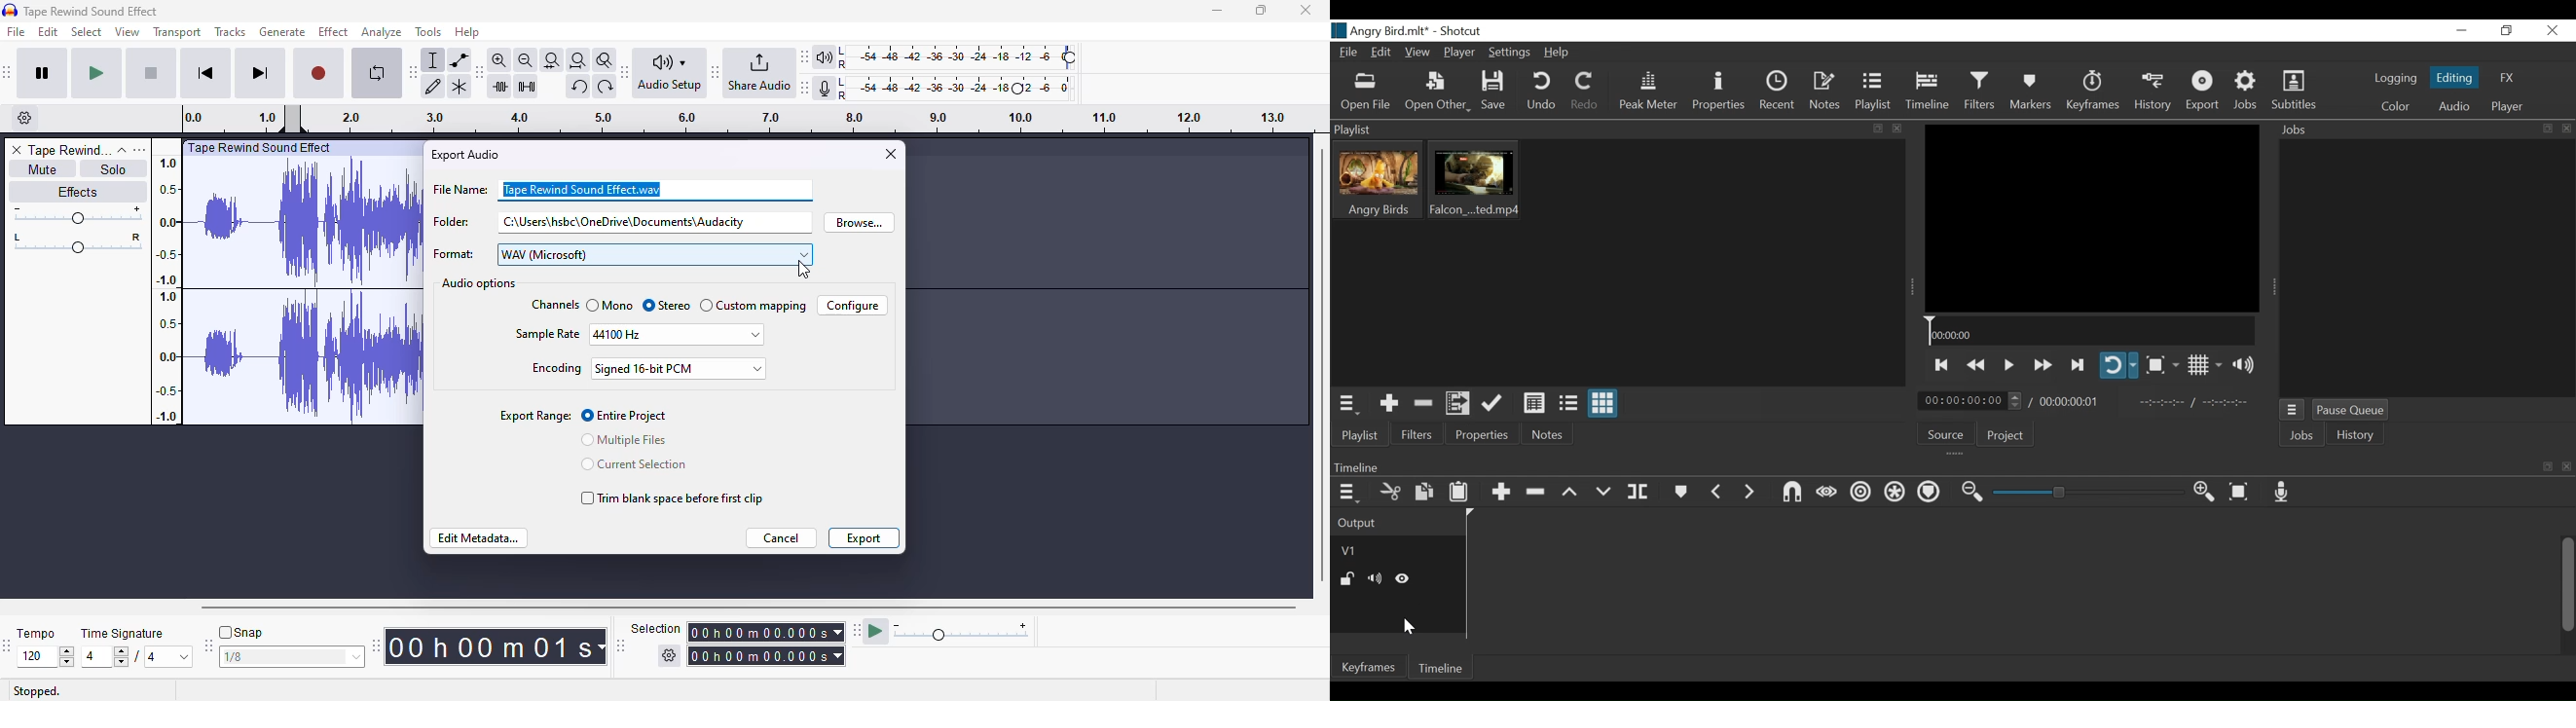 This screenshot has width=2576, height=728. What do you see at coordinates (1444, 669) in the screenshot?
I see `Timeline` at bounding box center [1444, 669].